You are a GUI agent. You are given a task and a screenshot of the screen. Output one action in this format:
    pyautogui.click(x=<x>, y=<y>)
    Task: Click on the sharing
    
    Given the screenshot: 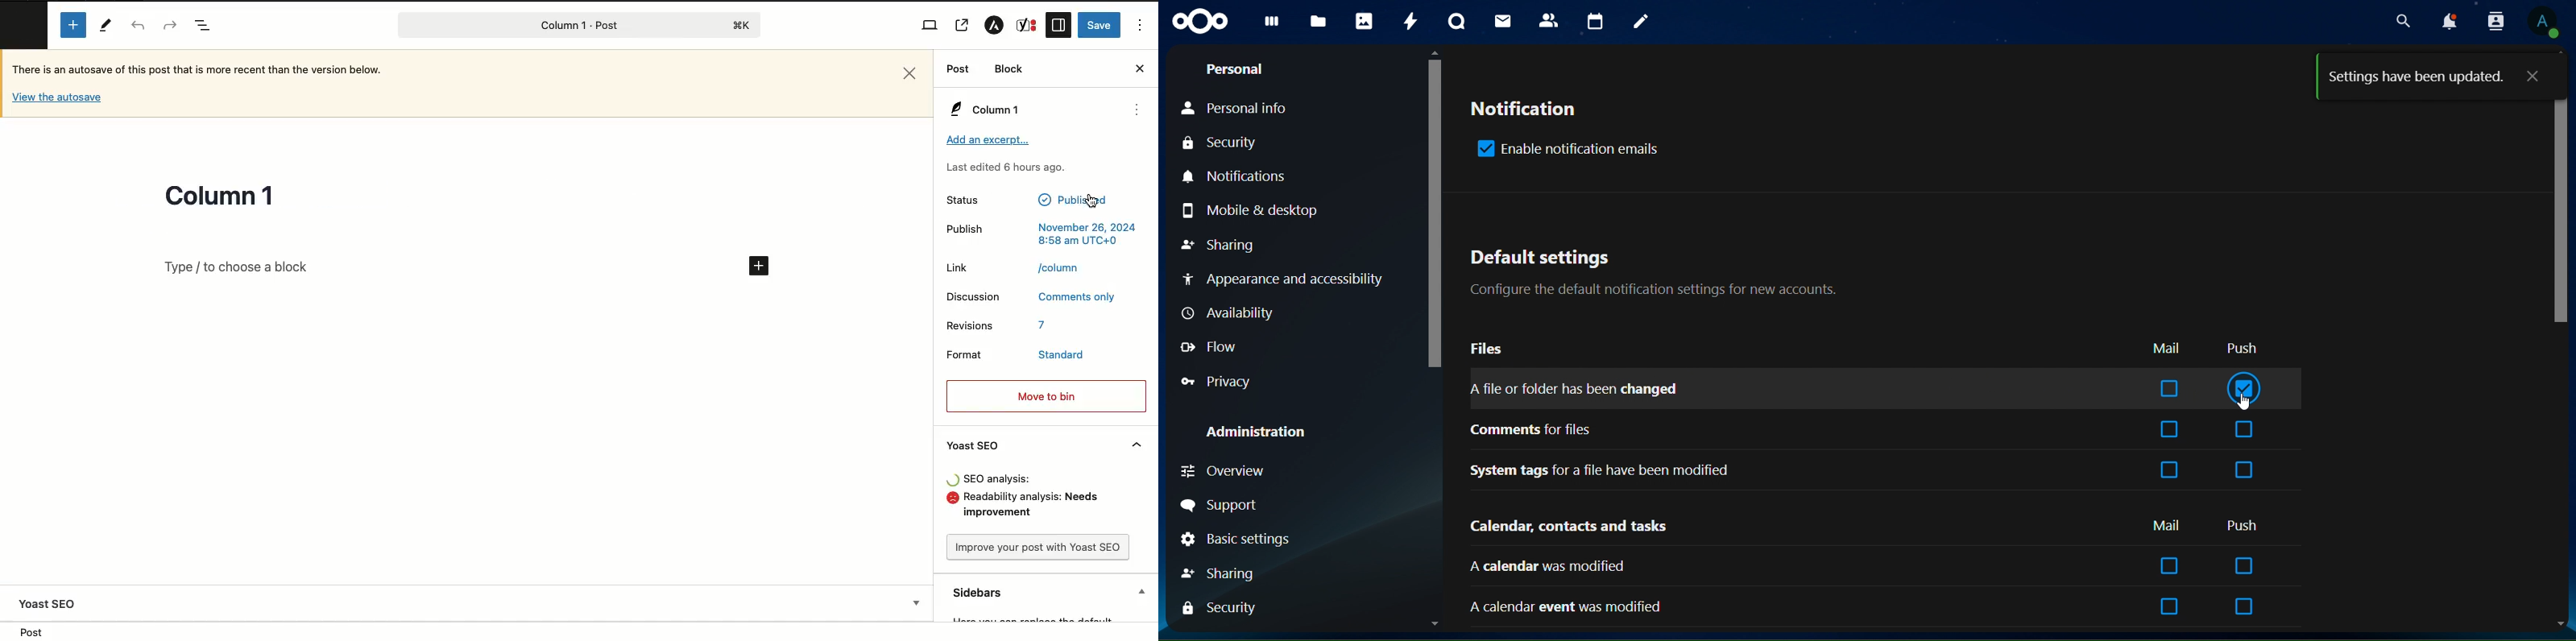 What is the action you would take?
    pyautogui.click(x=1220, y=244)
    